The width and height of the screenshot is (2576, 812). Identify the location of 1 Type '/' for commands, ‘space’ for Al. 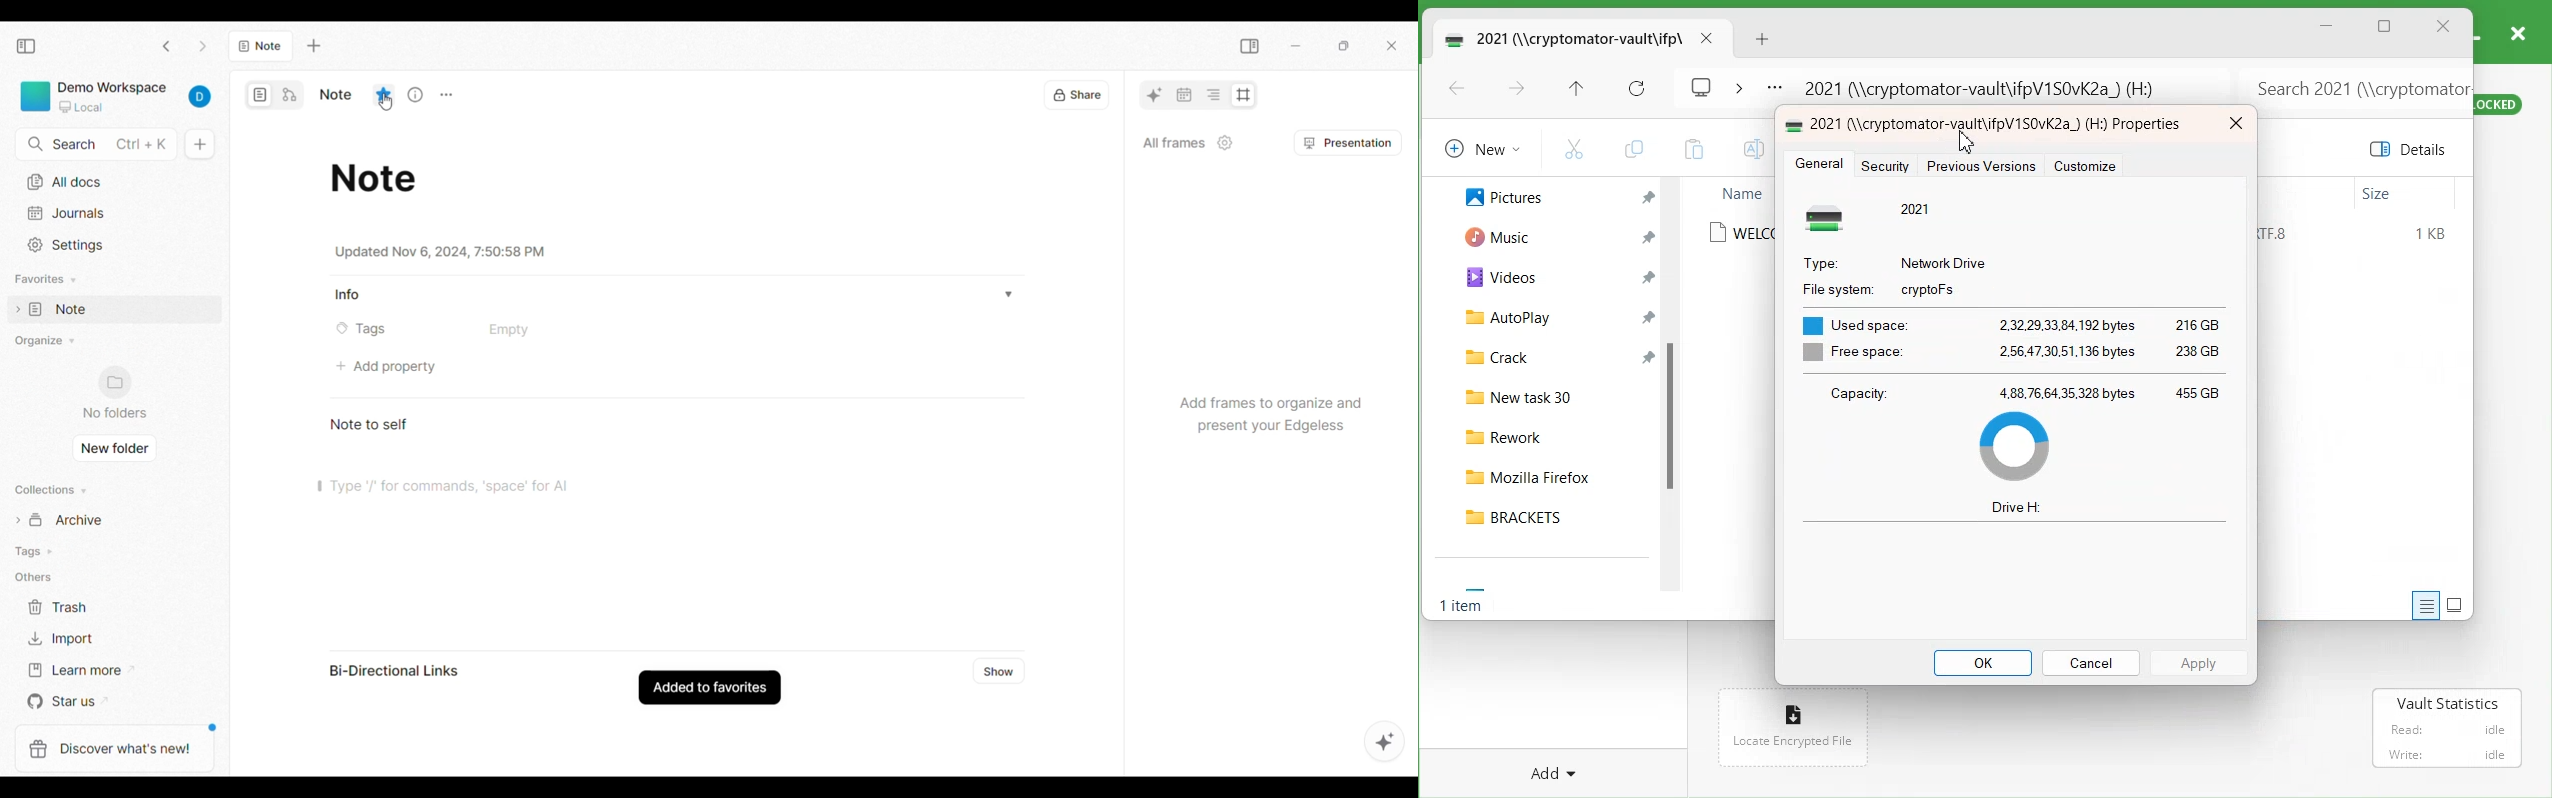
(456, 491).